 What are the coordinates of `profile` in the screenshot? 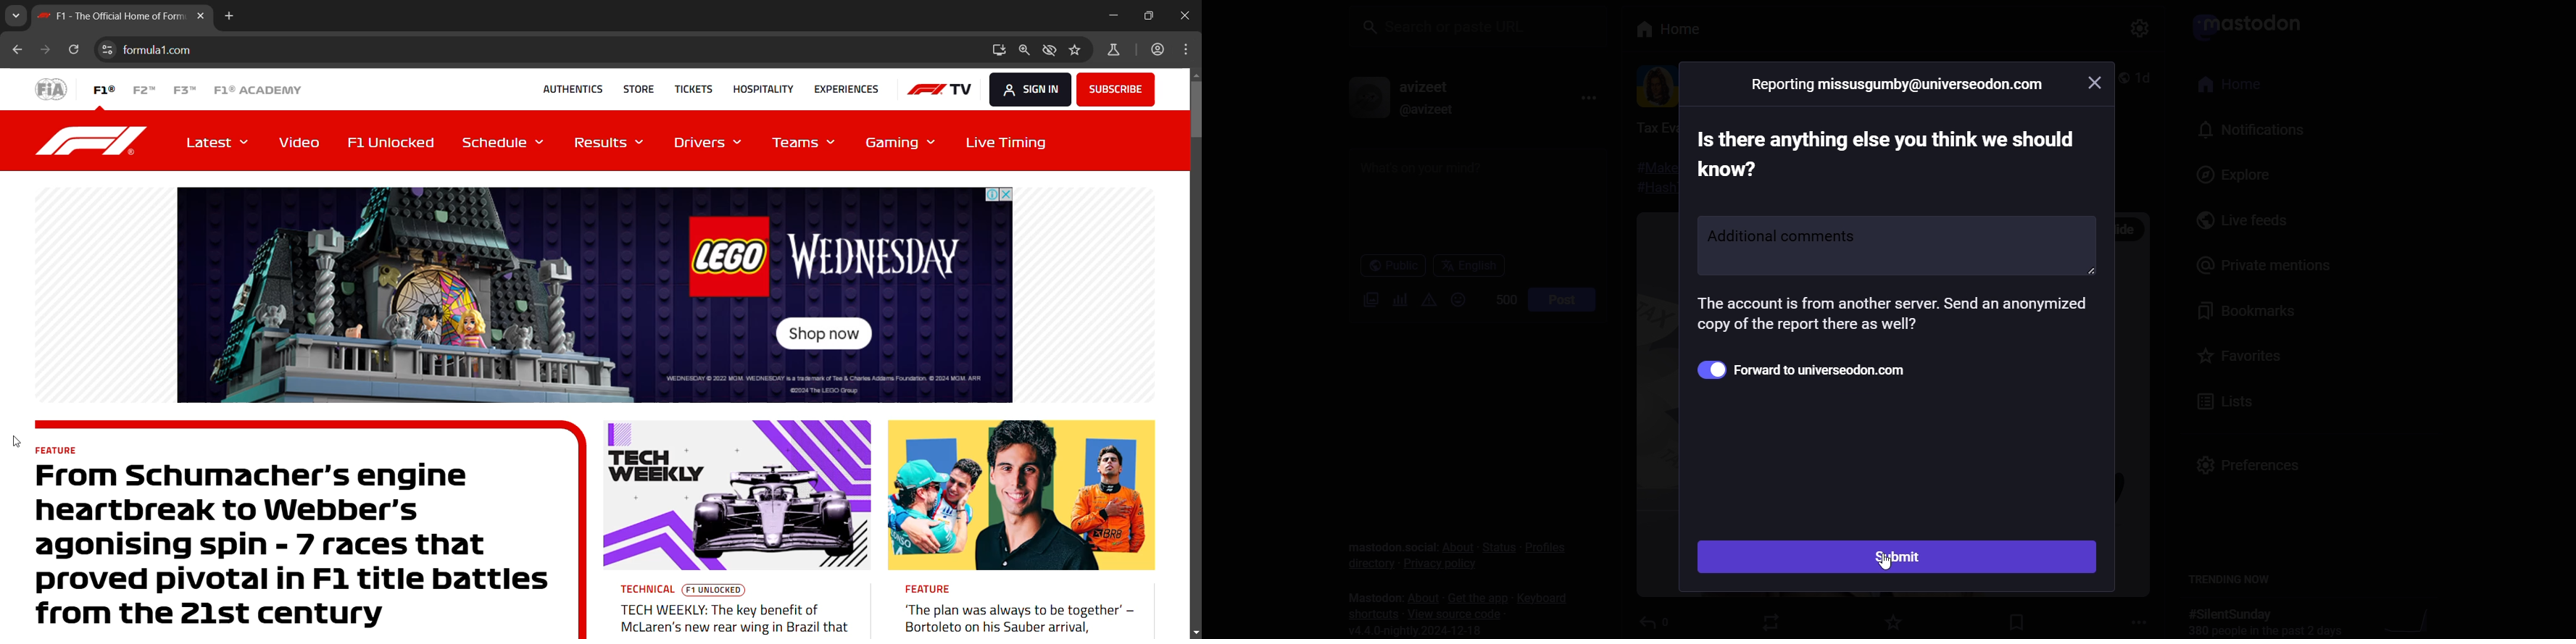 It's located at (1161, 50).